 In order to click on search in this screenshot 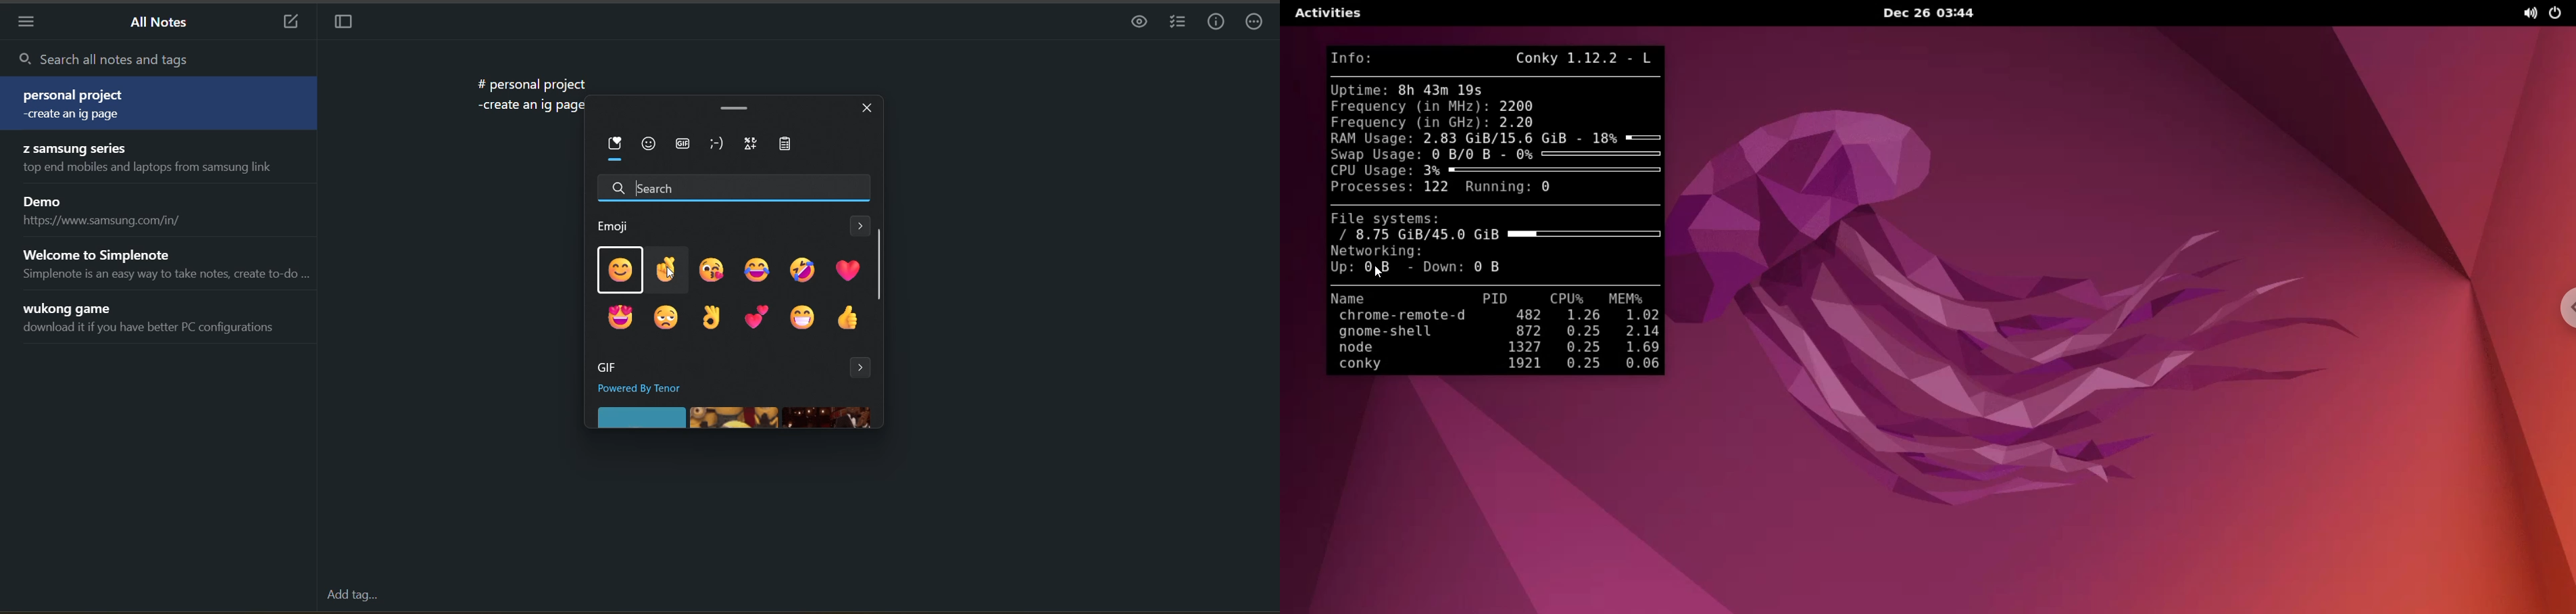, I will do `click(733, 186)`.